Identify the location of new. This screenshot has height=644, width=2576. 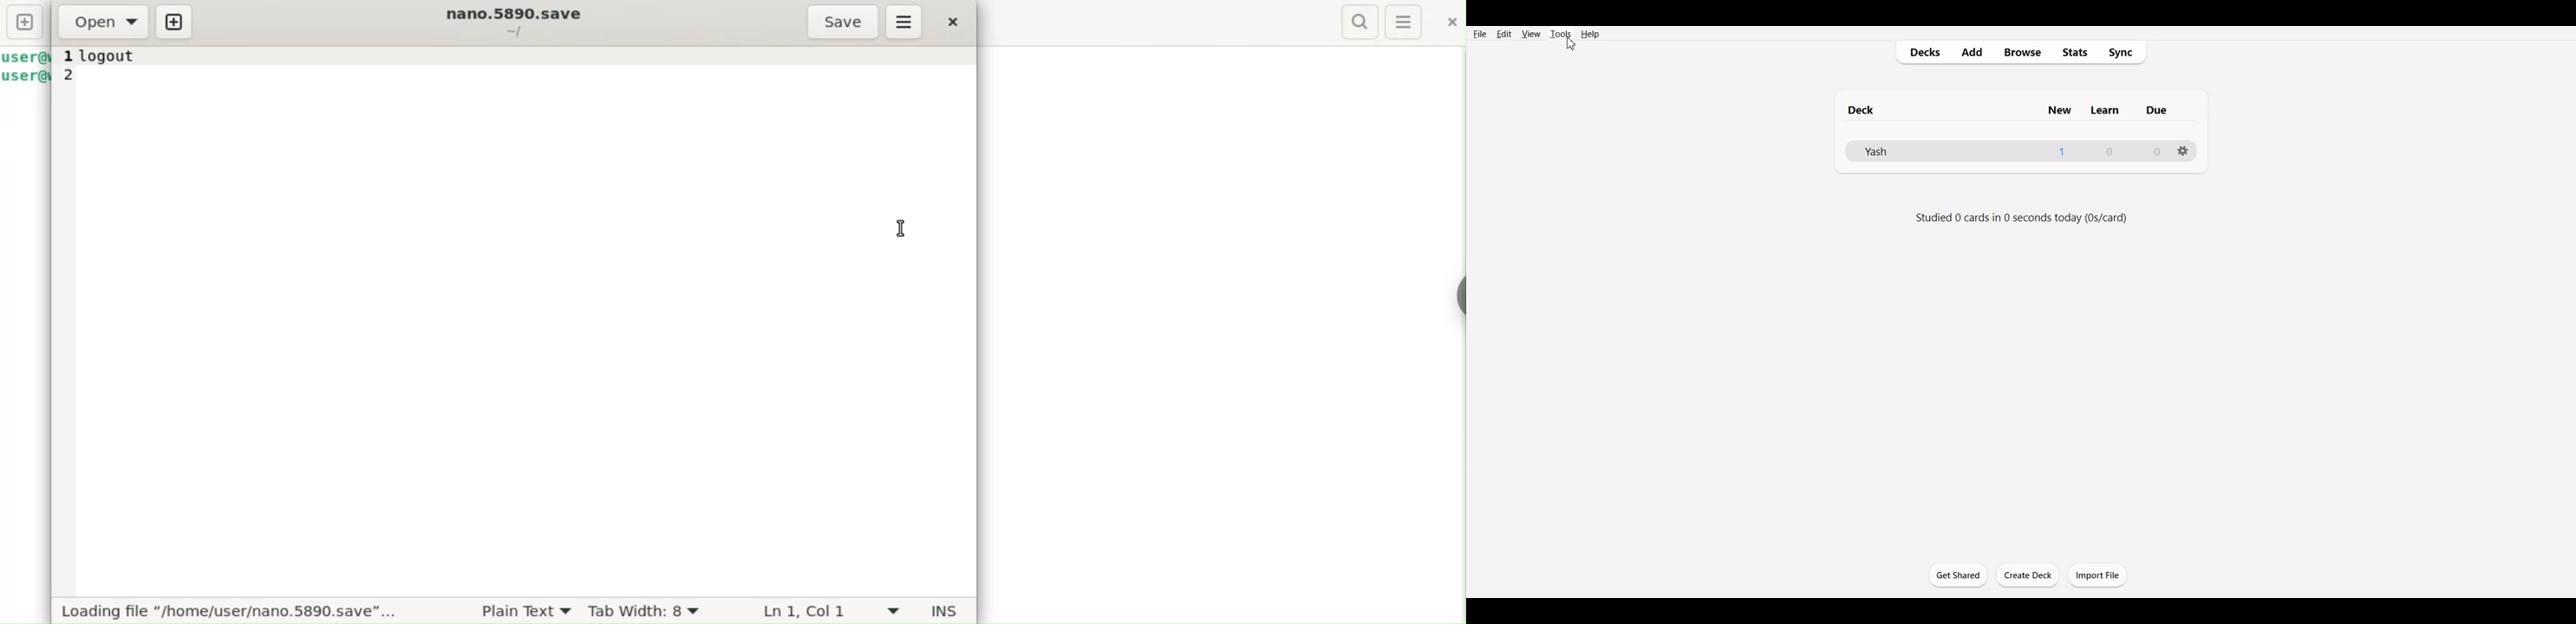
(2053, 103).